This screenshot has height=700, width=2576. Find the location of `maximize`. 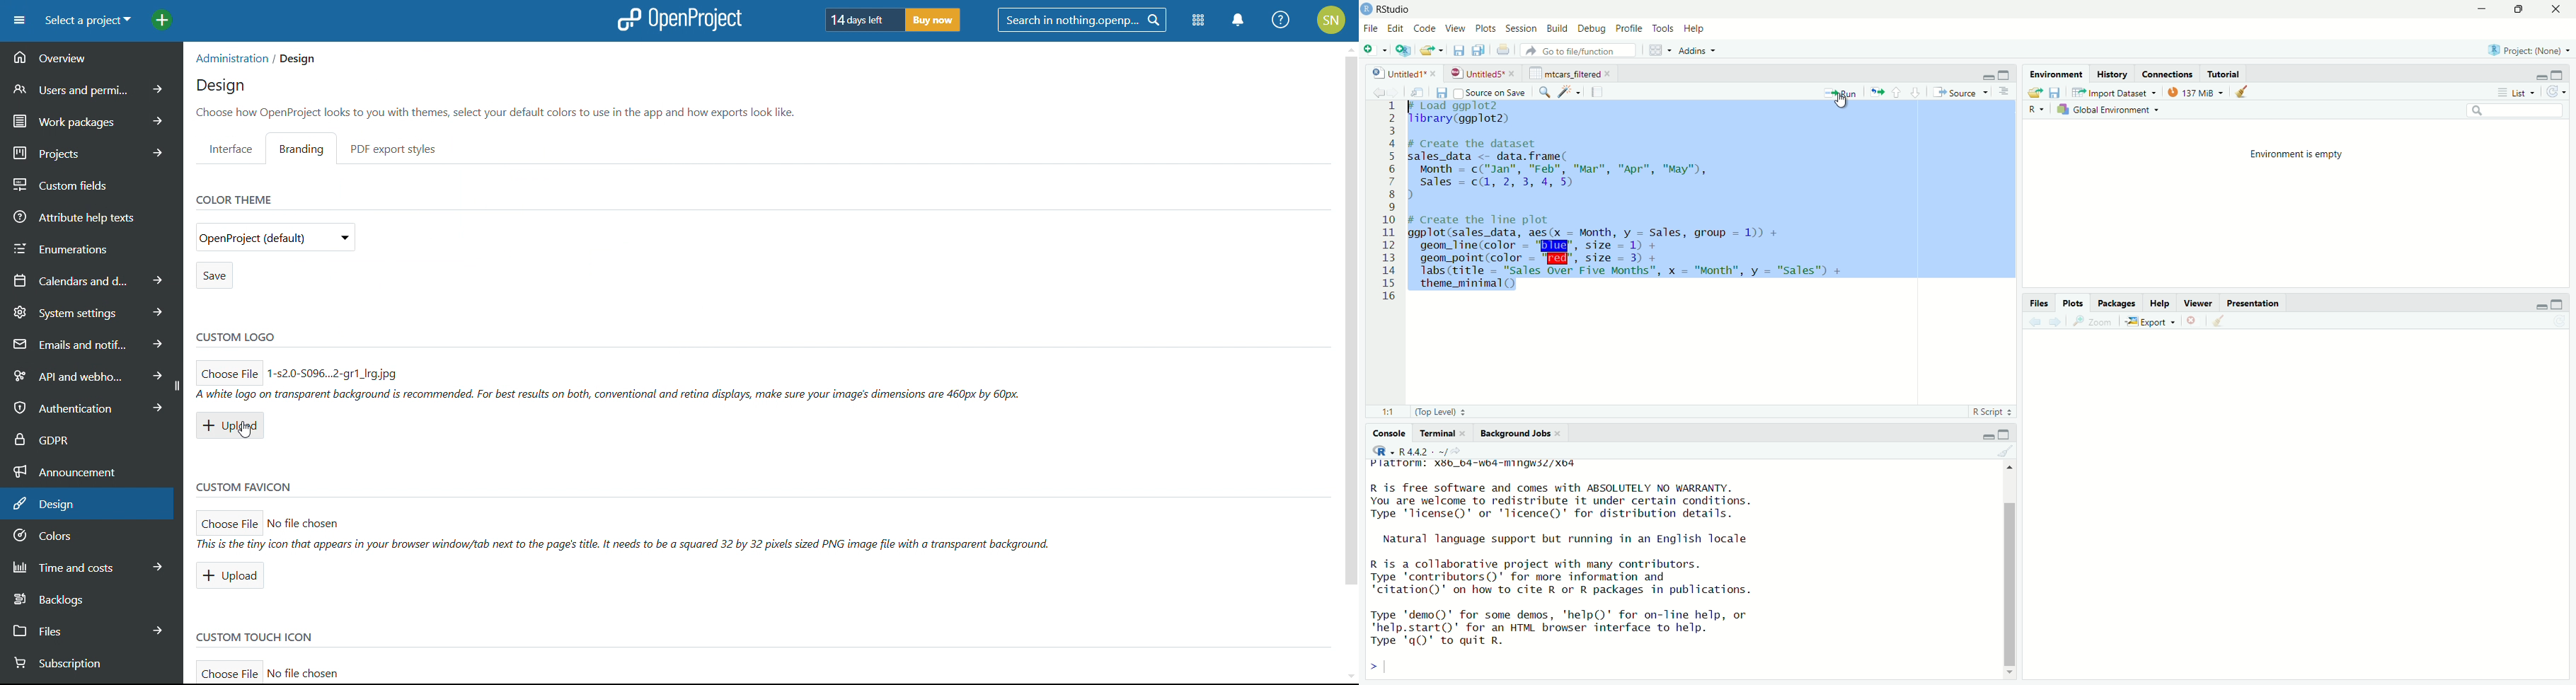

maximize is located at coordinates (2524, 10).